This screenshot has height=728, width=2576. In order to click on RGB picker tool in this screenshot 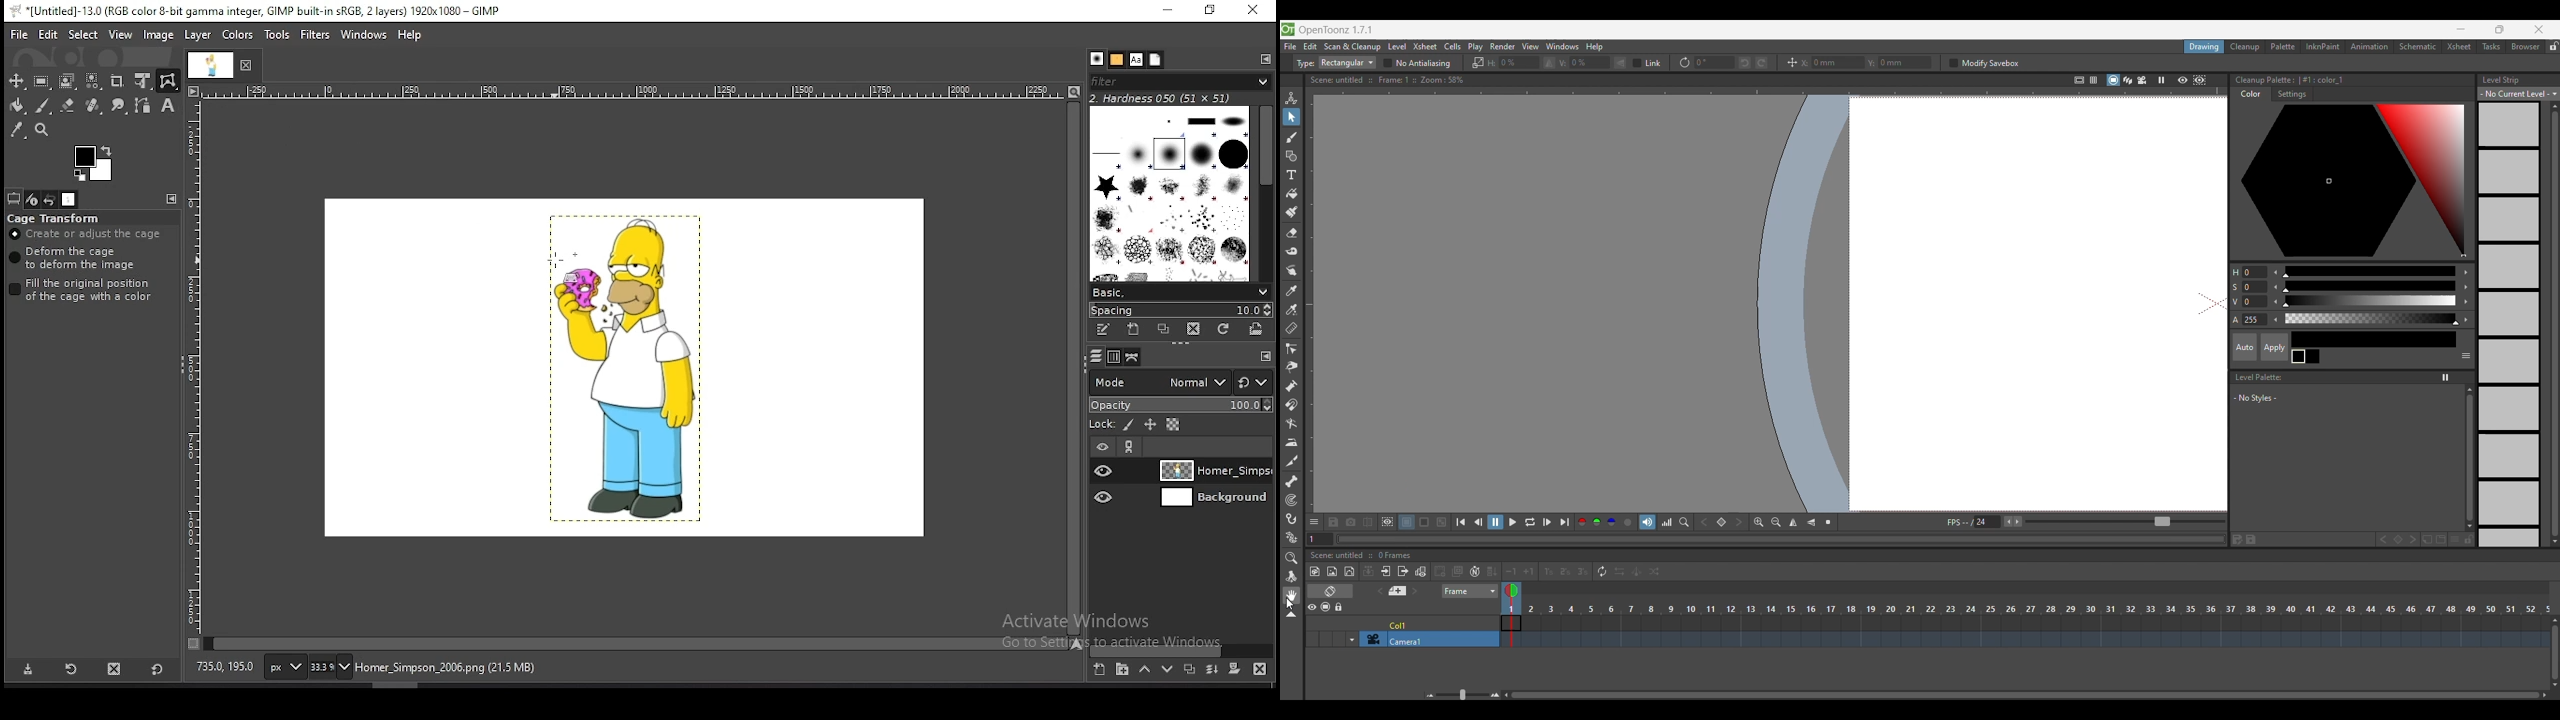, I will do `click(1292, 310)`.